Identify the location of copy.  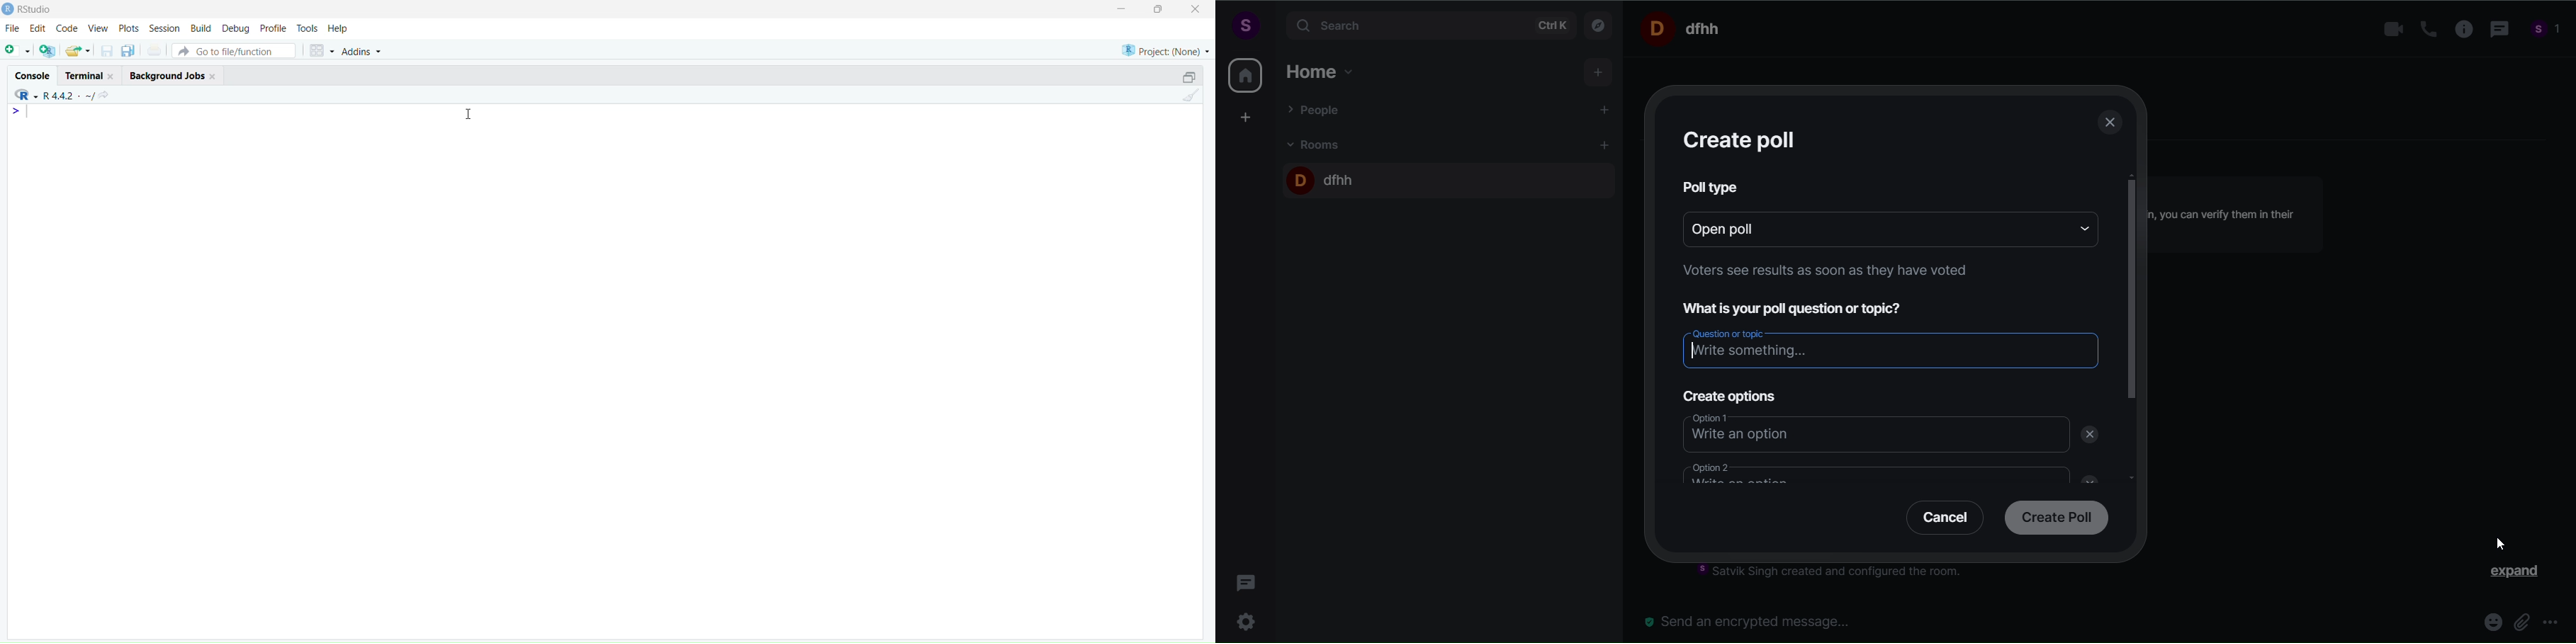
(128, 50).